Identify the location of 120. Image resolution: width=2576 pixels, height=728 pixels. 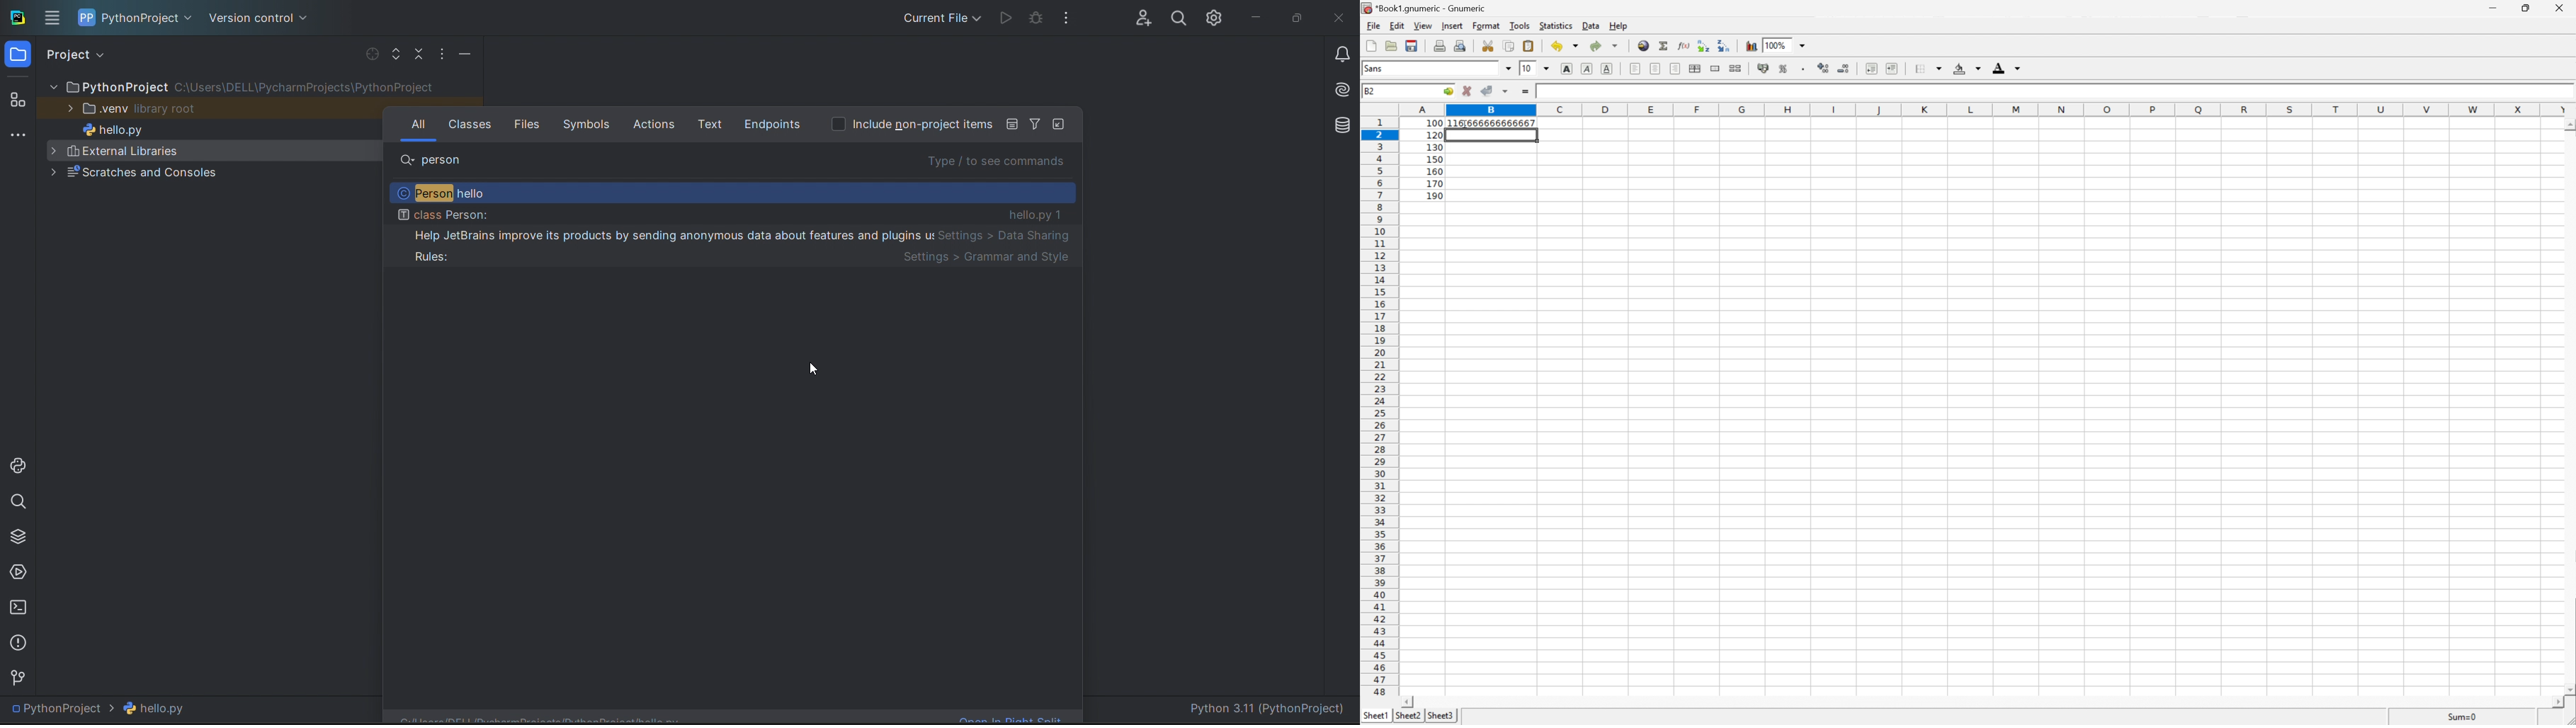
(1435, 134).